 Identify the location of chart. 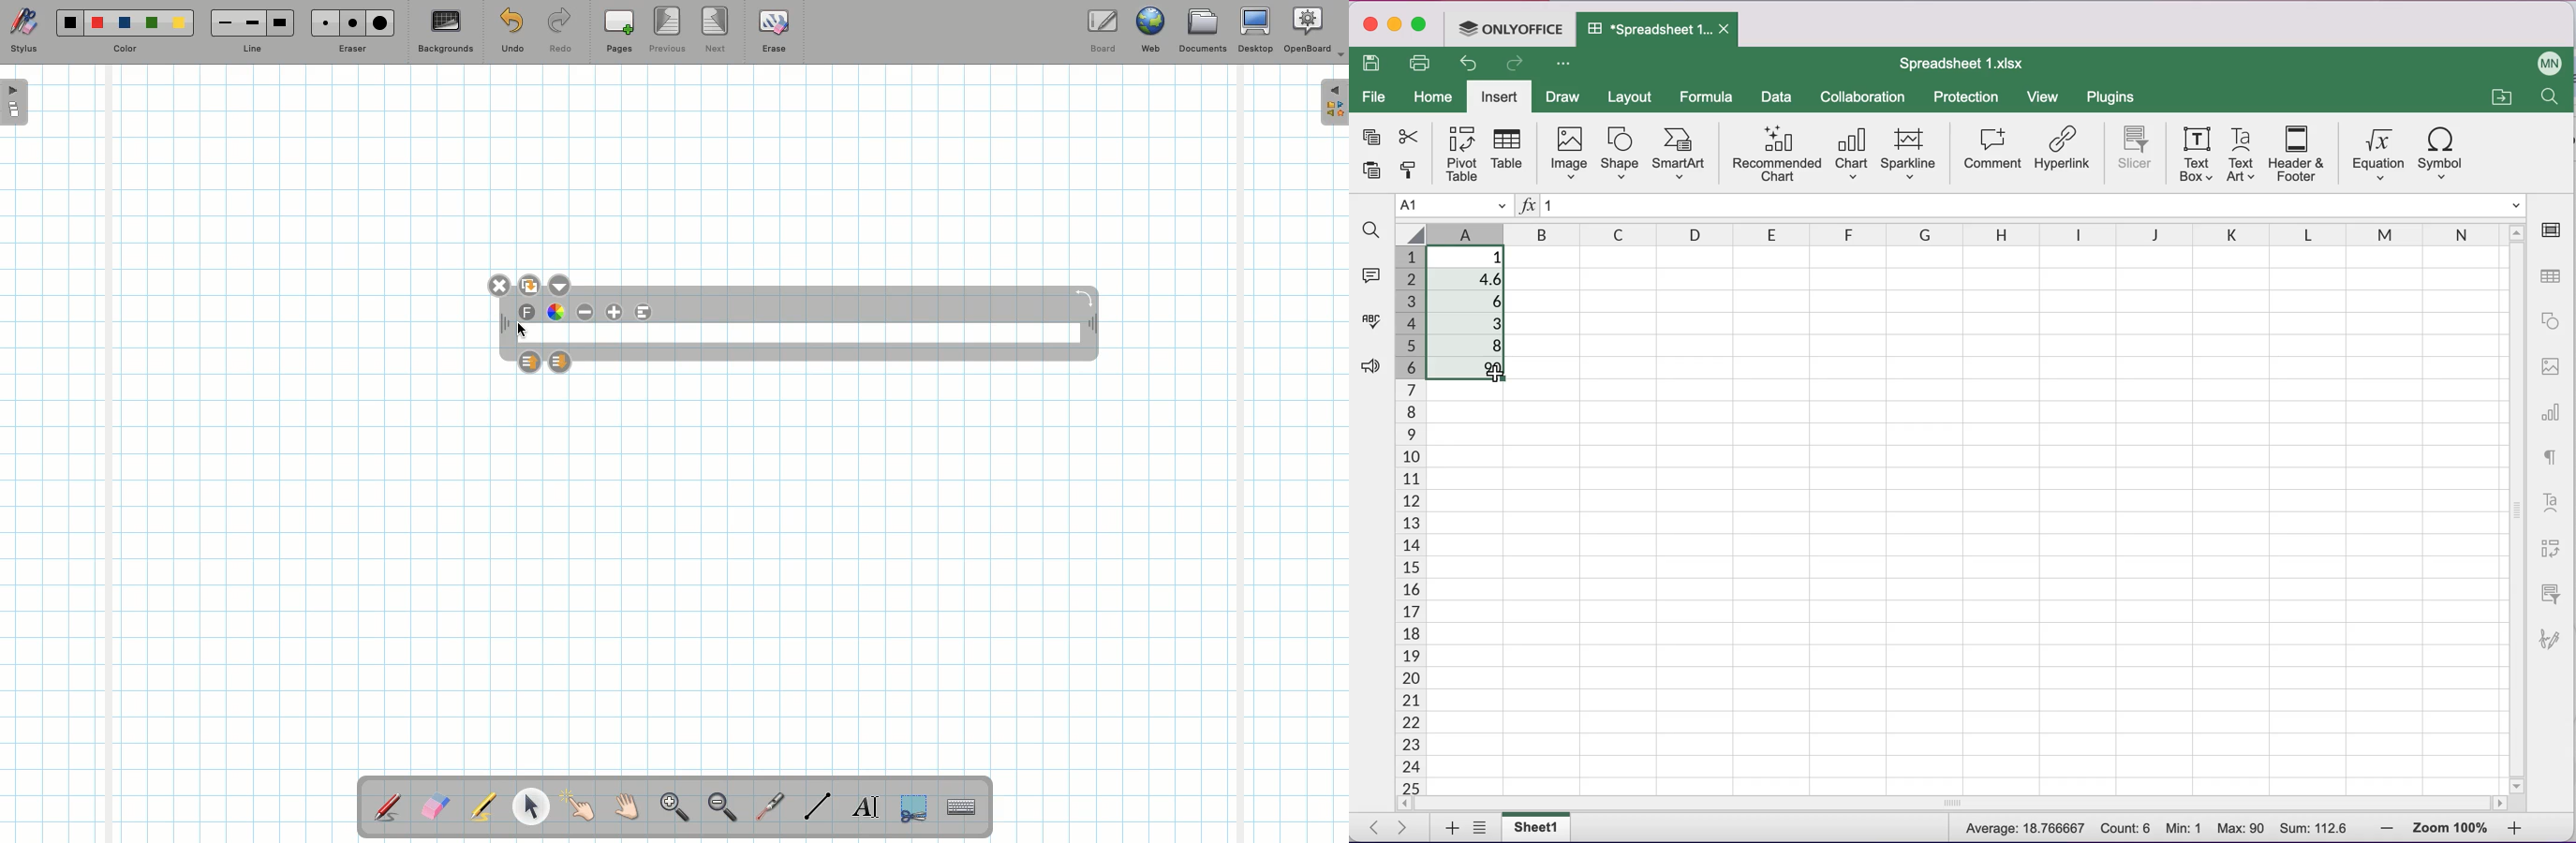
(2552, 417).